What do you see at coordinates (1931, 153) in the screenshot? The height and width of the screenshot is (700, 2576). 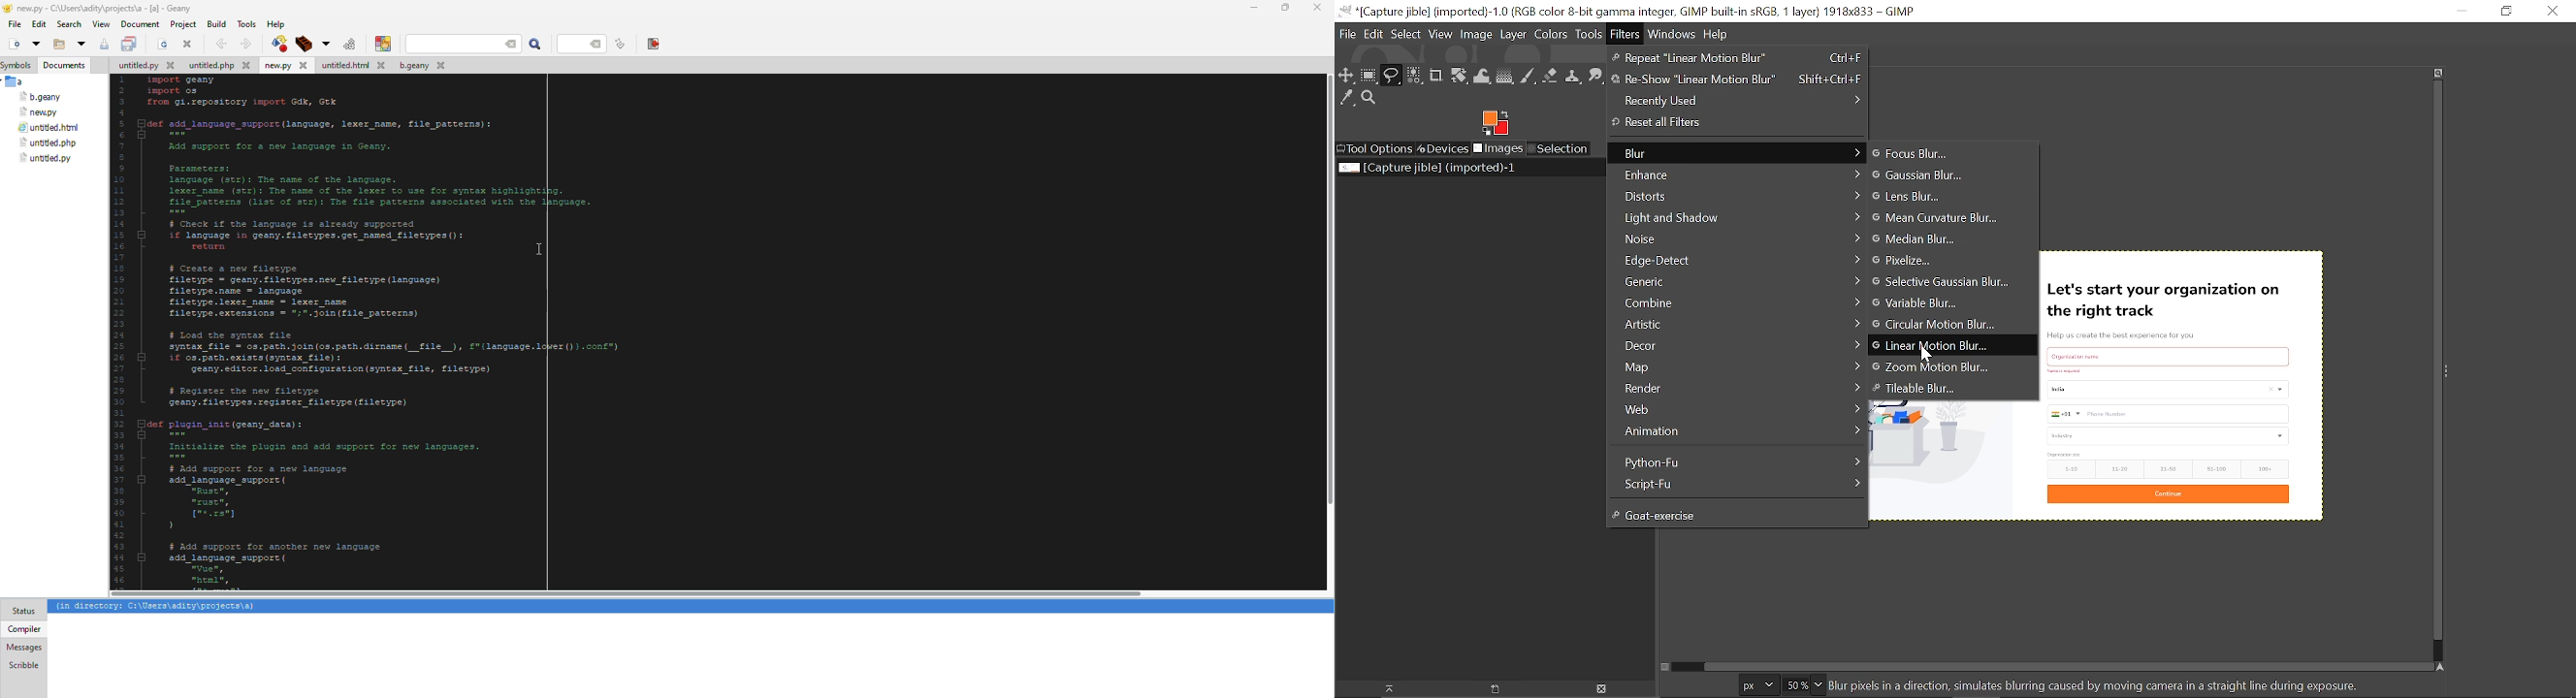 I see `Focus blur` at bounding box center [1931, 153].